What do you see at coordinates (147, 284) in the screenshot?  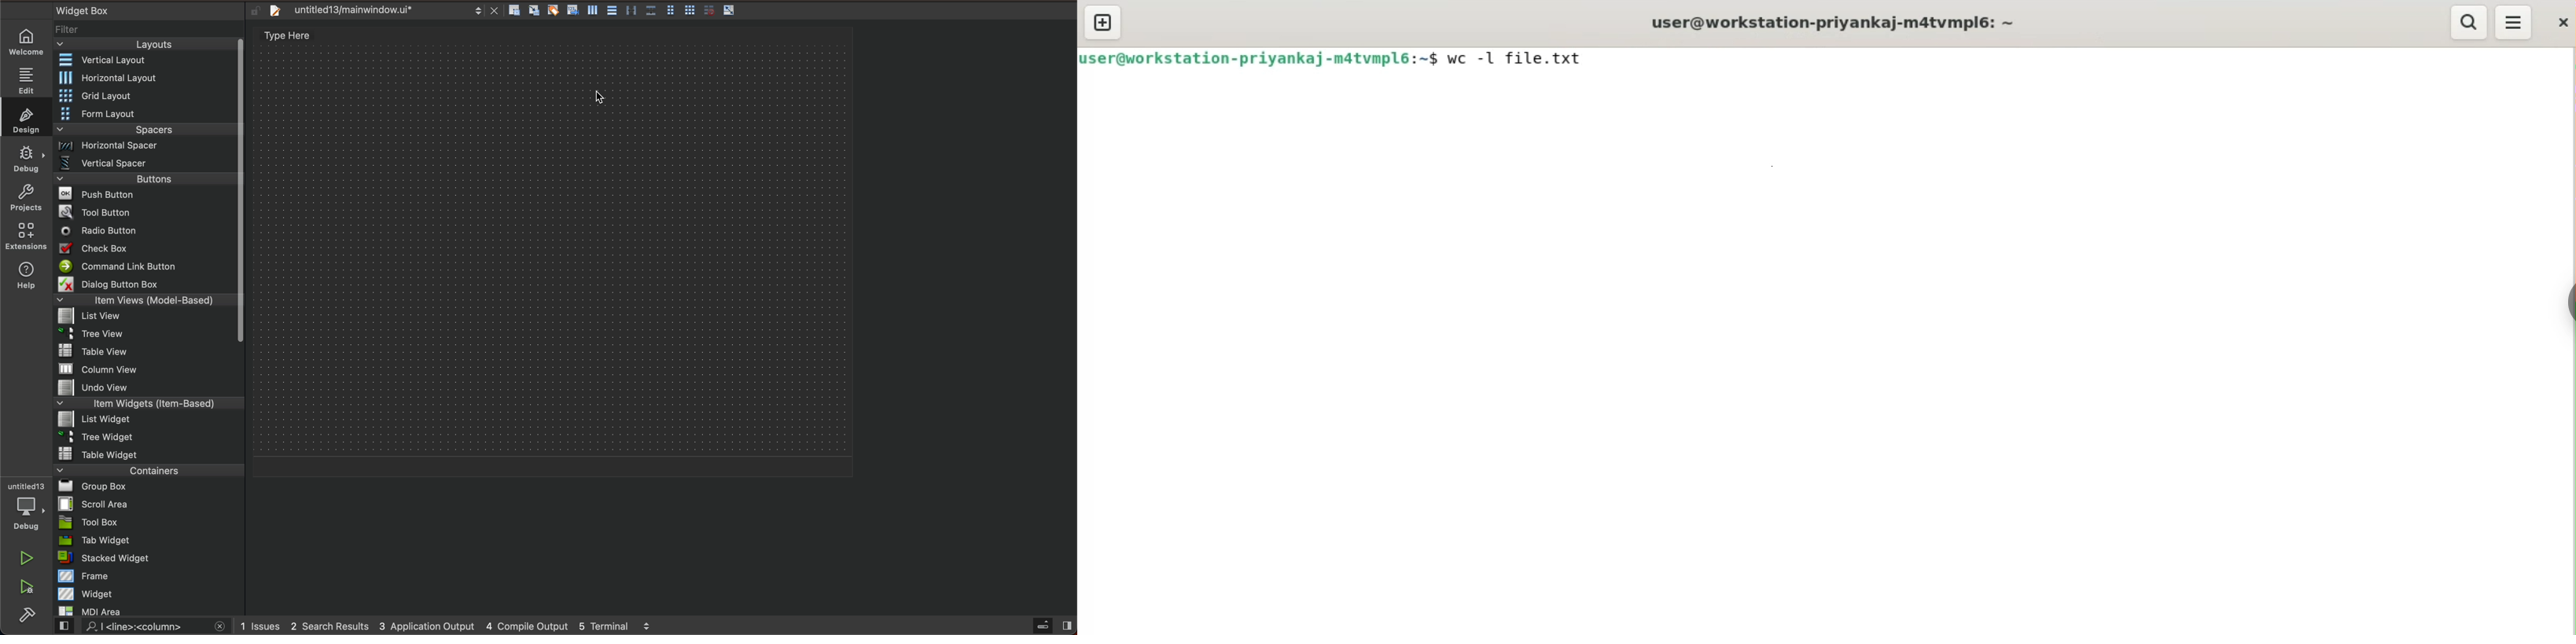 I see `dialog button` at bounding box center [147, 284].